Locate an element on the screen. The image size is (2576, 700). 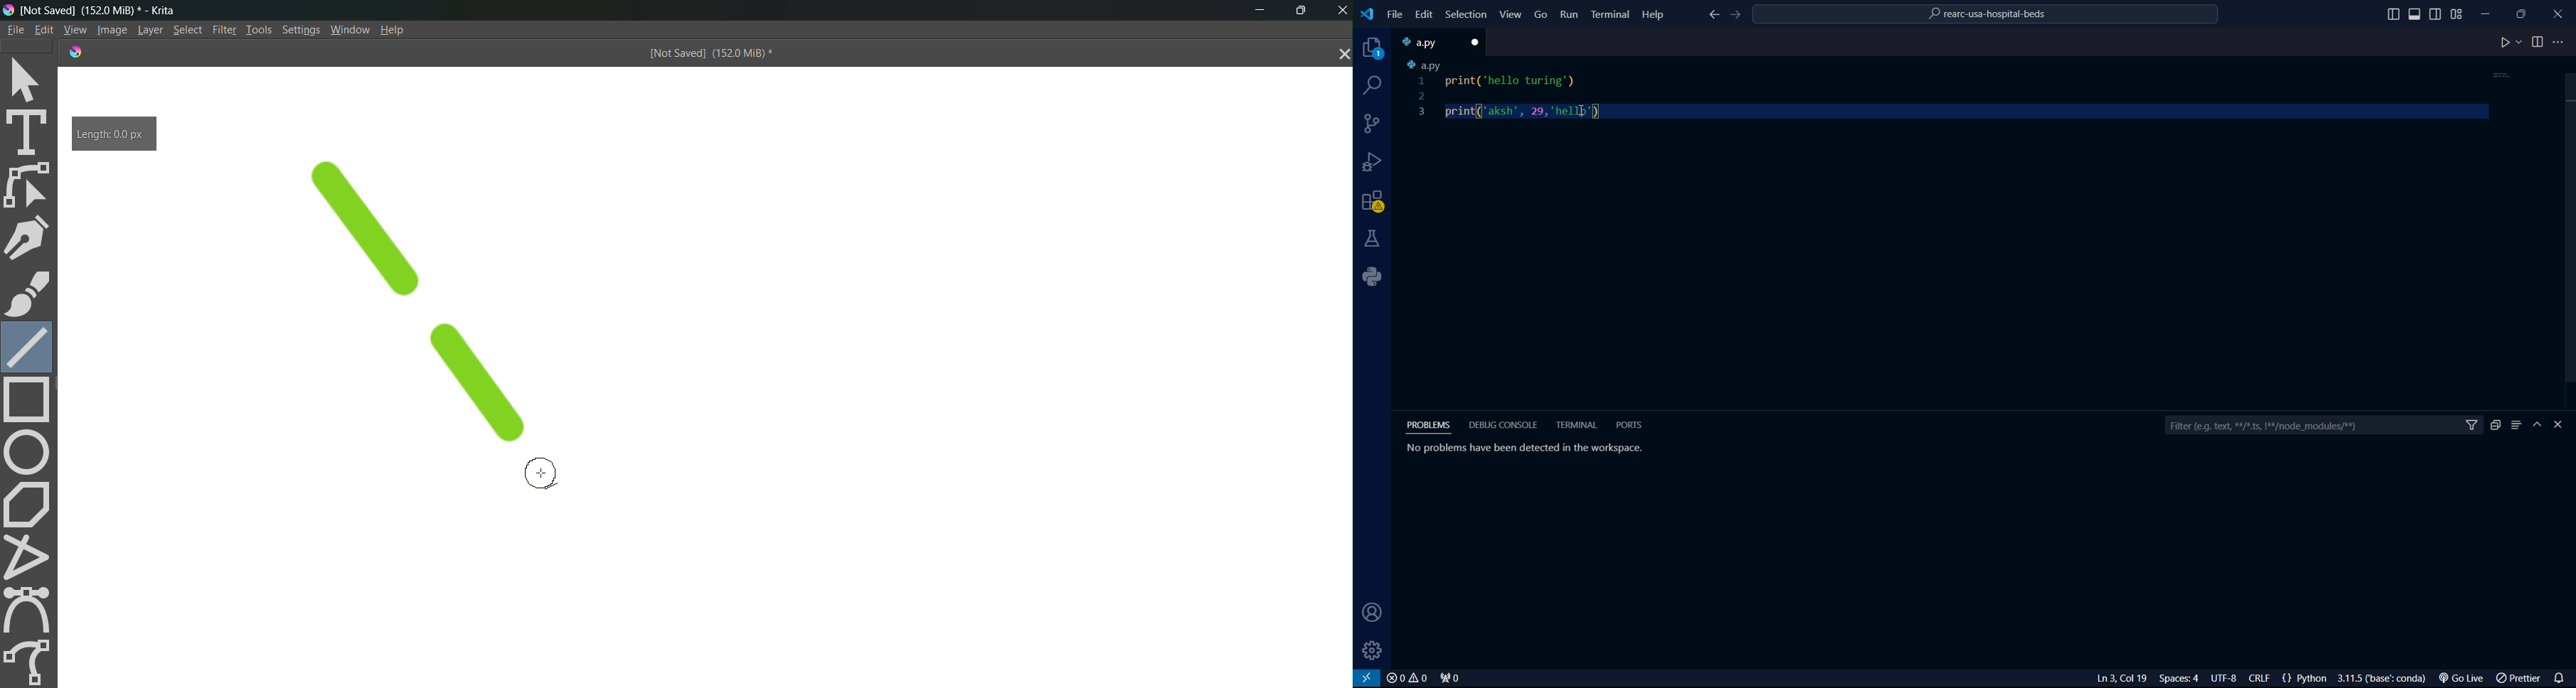
close is located at coordinates (1478, 42).